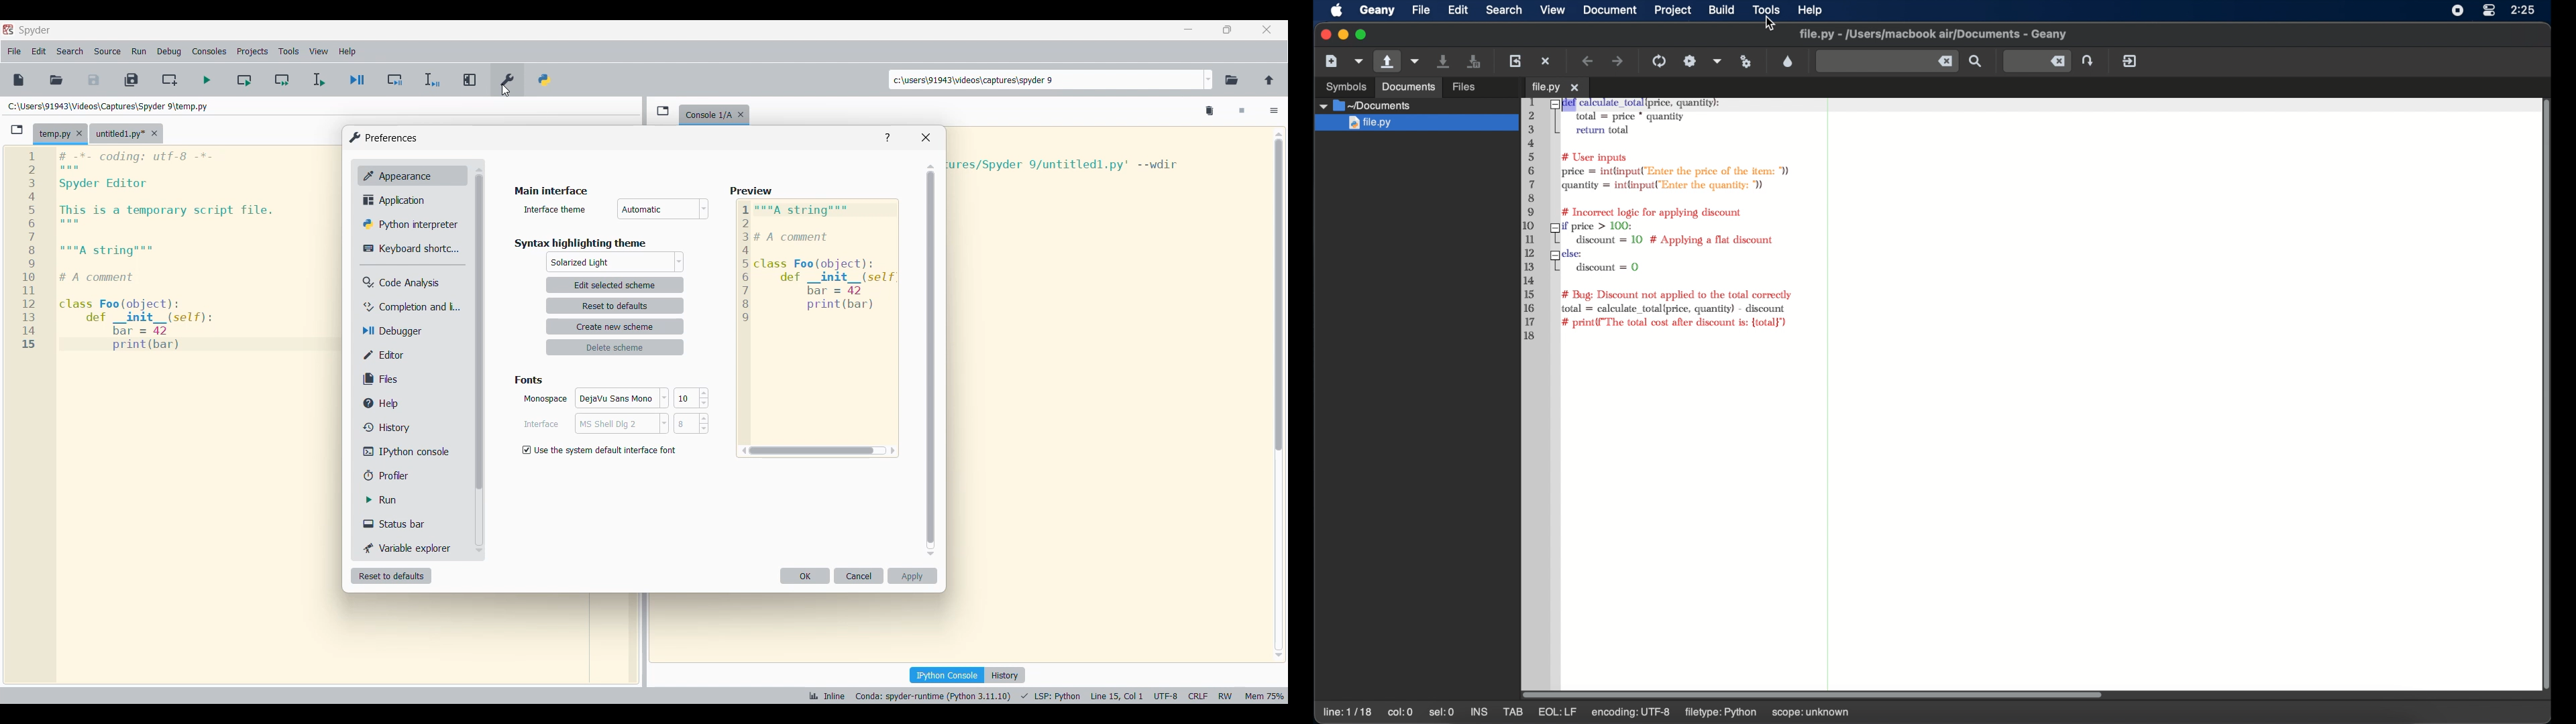  Describe the element at coordinates (931, 361) in the screenshot. I see `Vertical slide bar` at that location.